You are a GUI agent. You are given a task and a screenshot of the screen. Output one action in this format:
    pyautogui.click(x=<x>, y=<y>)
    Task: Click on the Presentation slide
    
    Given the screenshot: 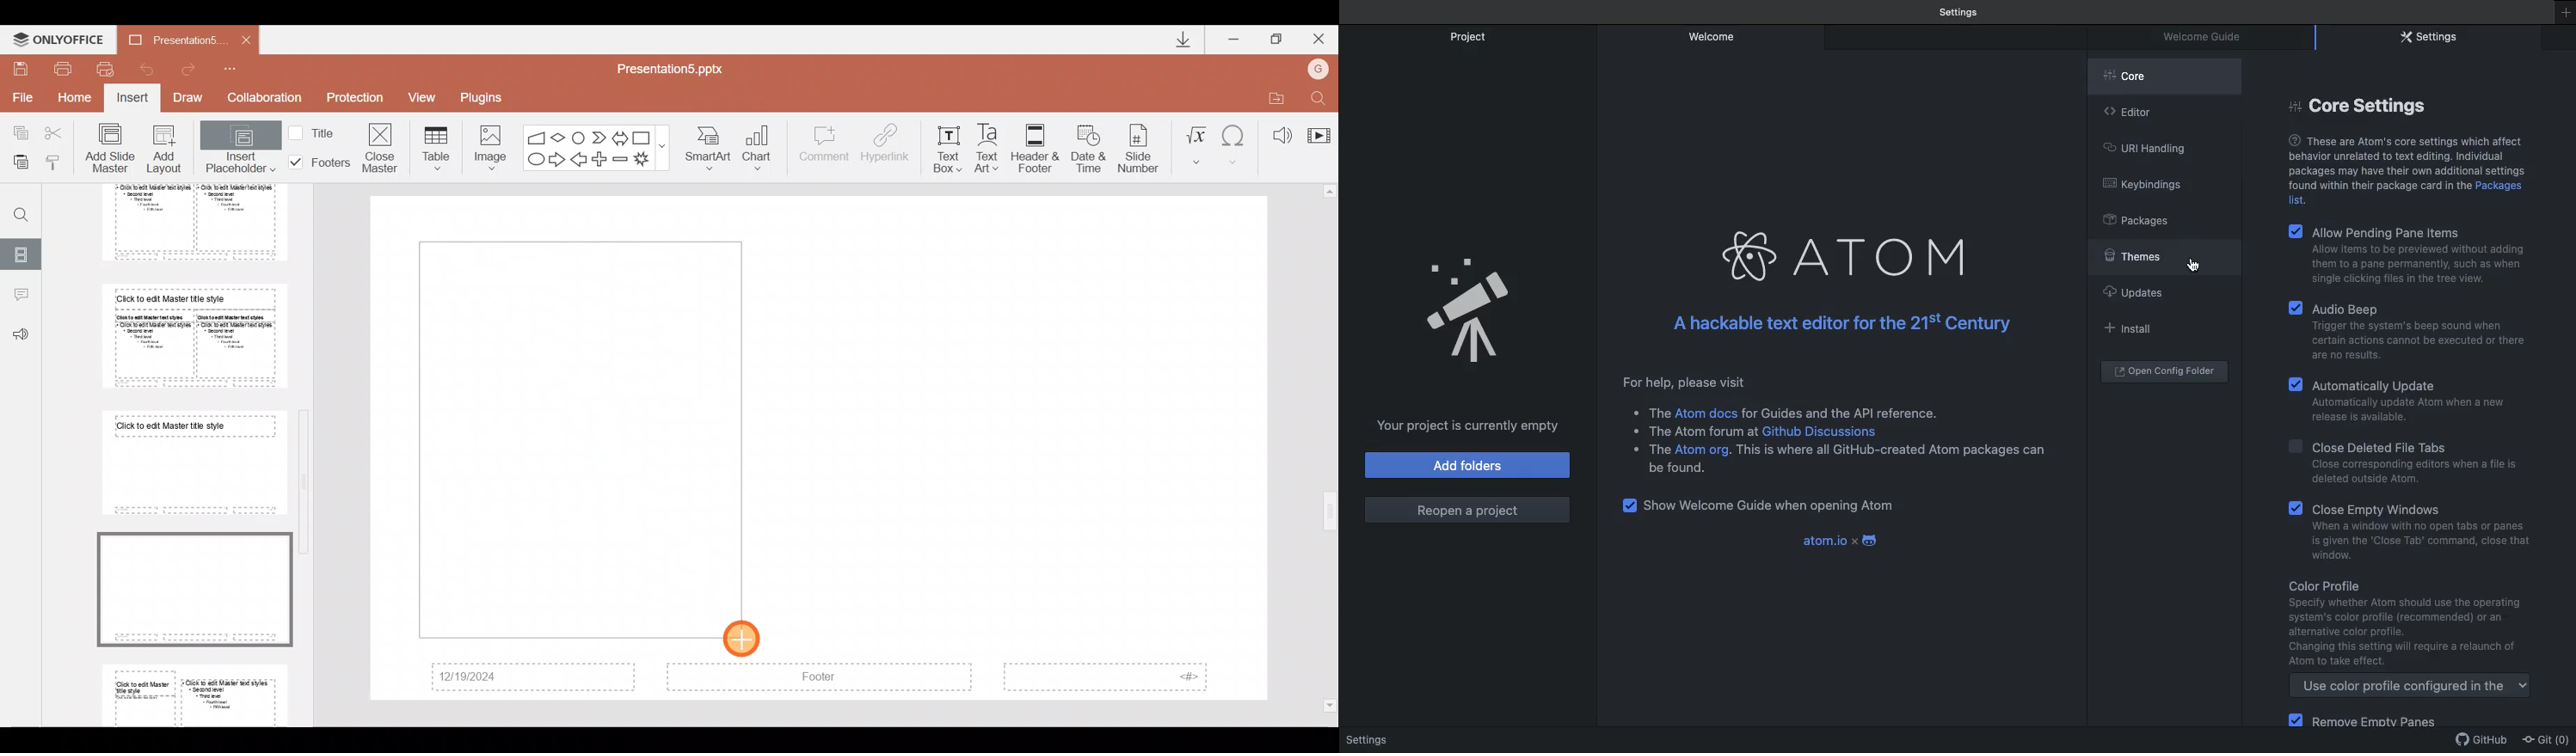 What is the action you would take?
    pyautogui.click(x=1044, y=449)
    